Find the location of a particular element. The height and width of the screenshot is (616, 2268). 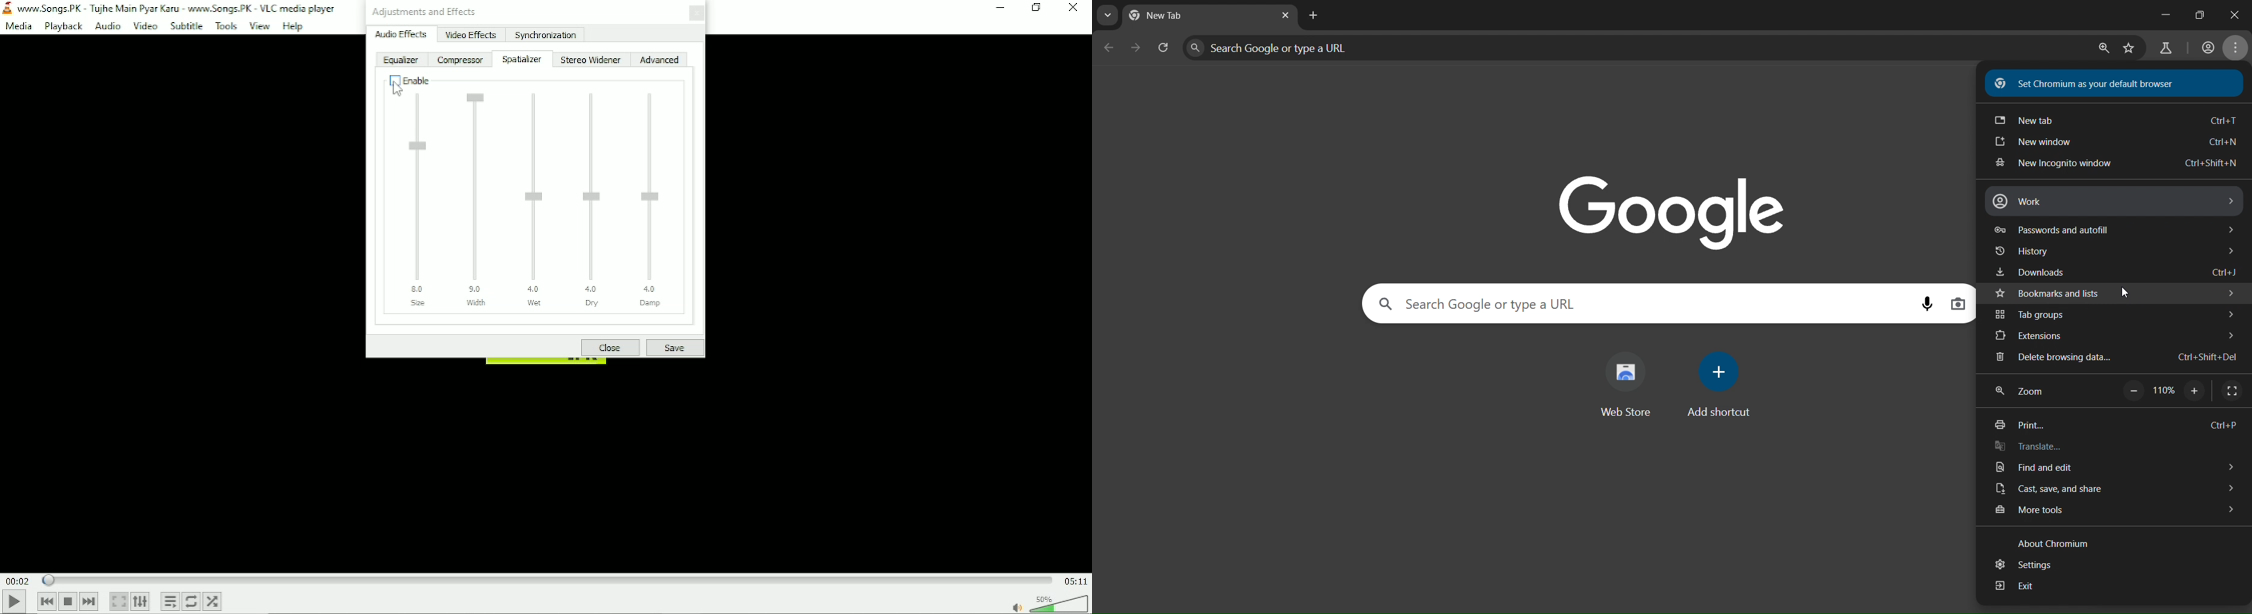

add shortcut is located at coordinates (1719, 386).